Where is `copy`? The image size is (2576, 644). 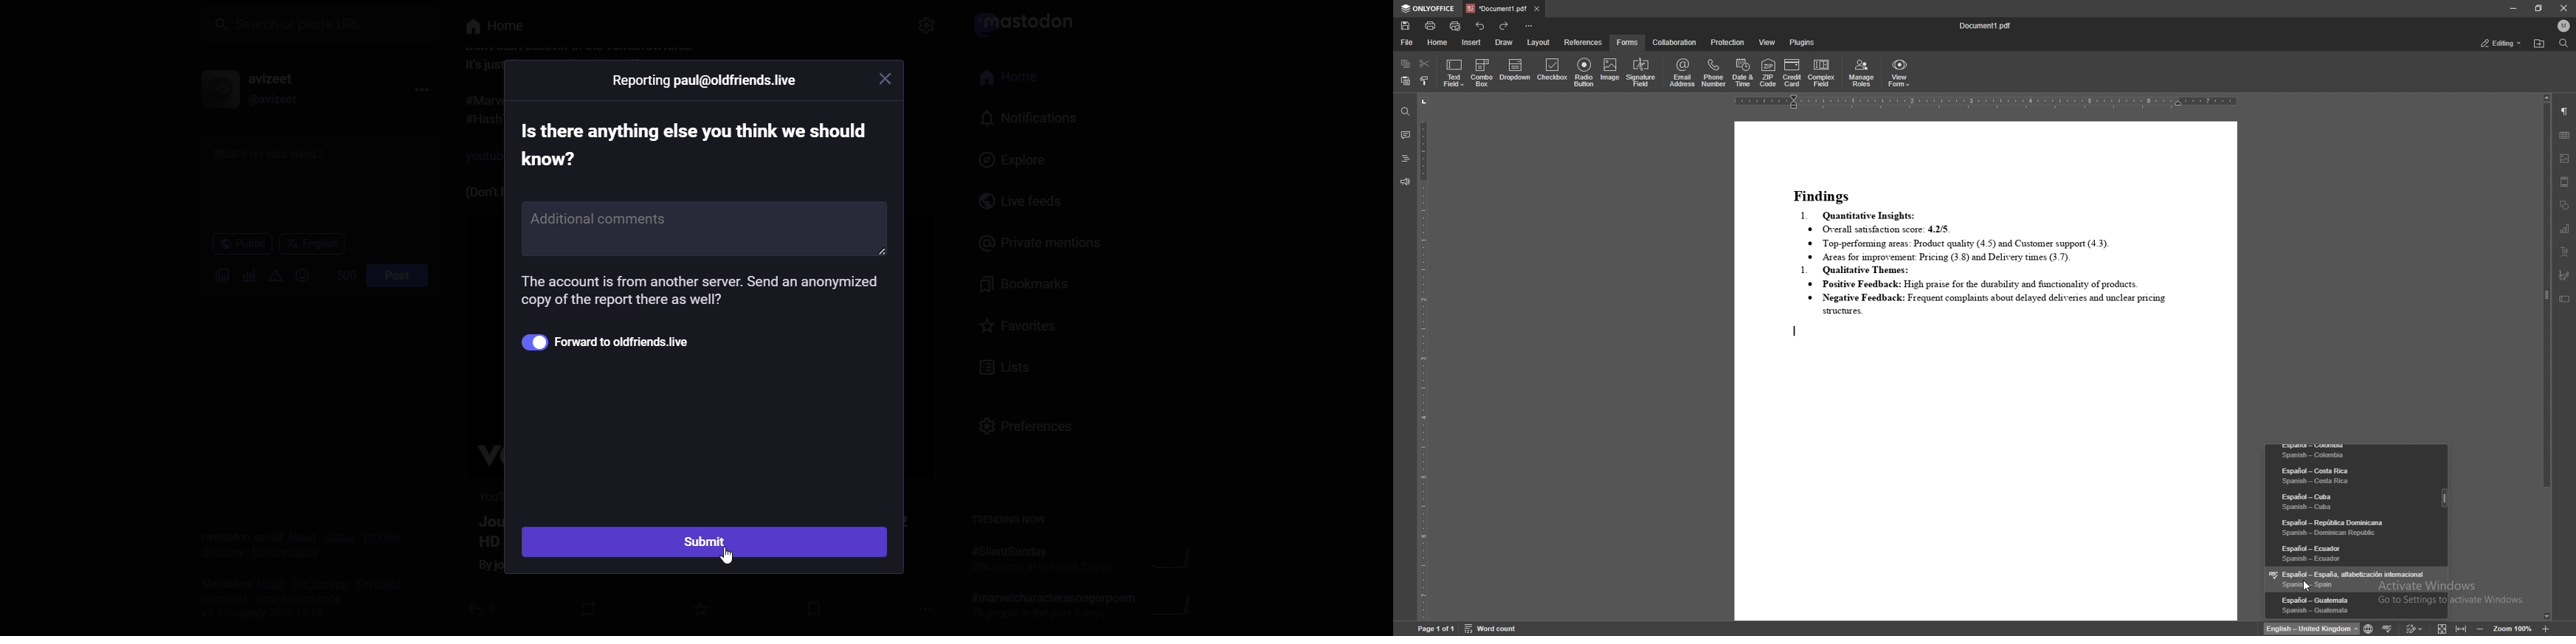 copy is located at coordinates (1405, 63).